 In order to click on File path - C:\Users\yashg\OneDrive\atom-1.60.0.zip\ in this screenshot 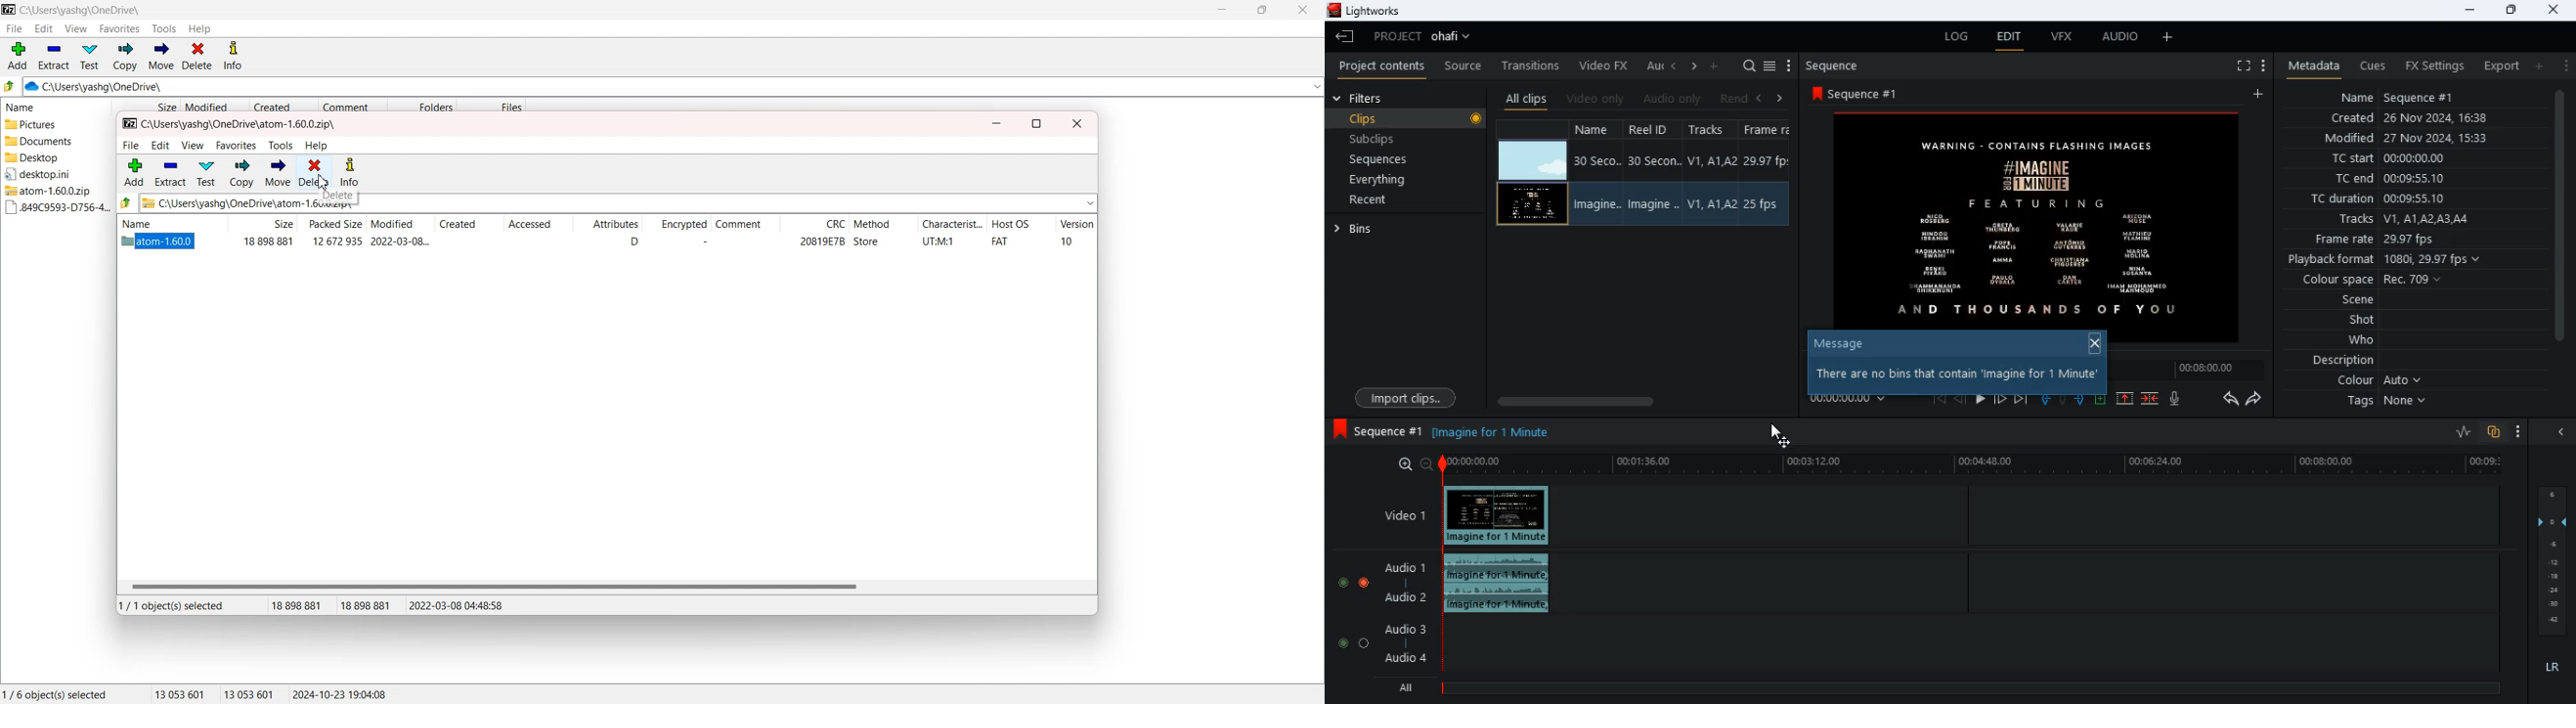, I will do `click(230, 125)`.